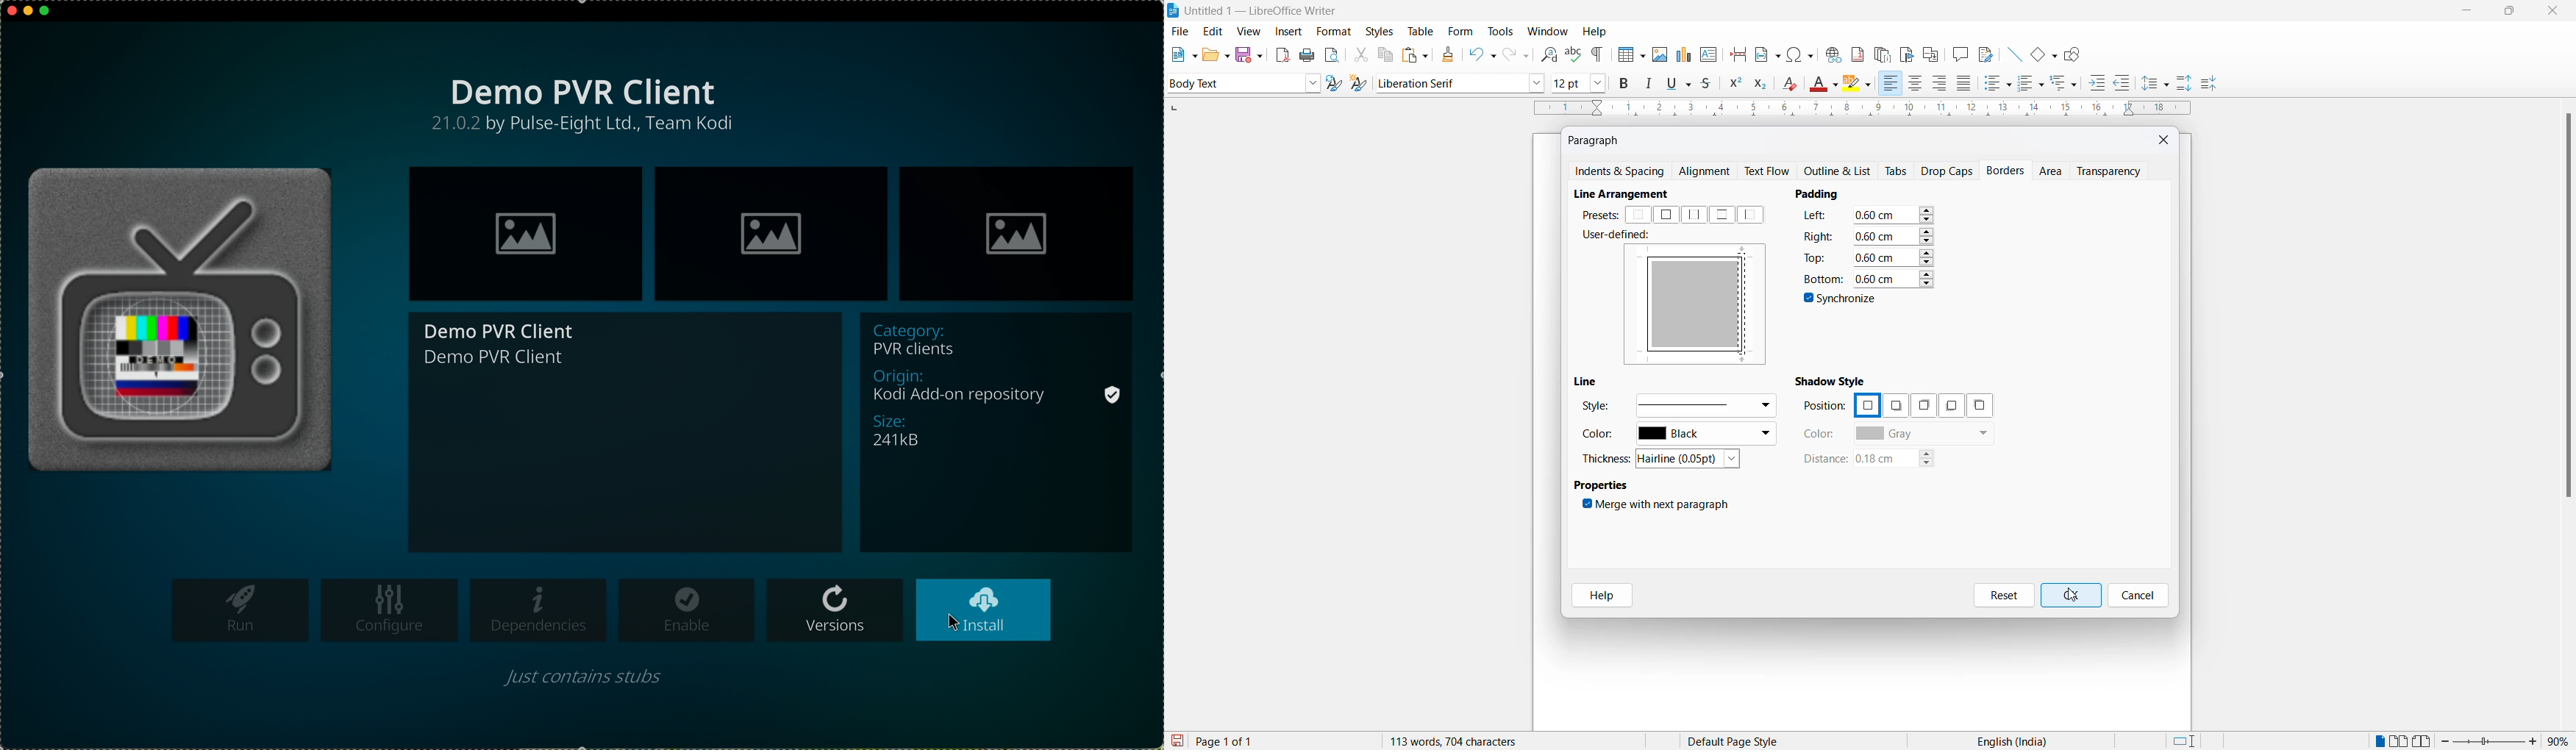 The height and width of the screenshot is (756, 2576). I want to click on alignment, so click(1708, 172).